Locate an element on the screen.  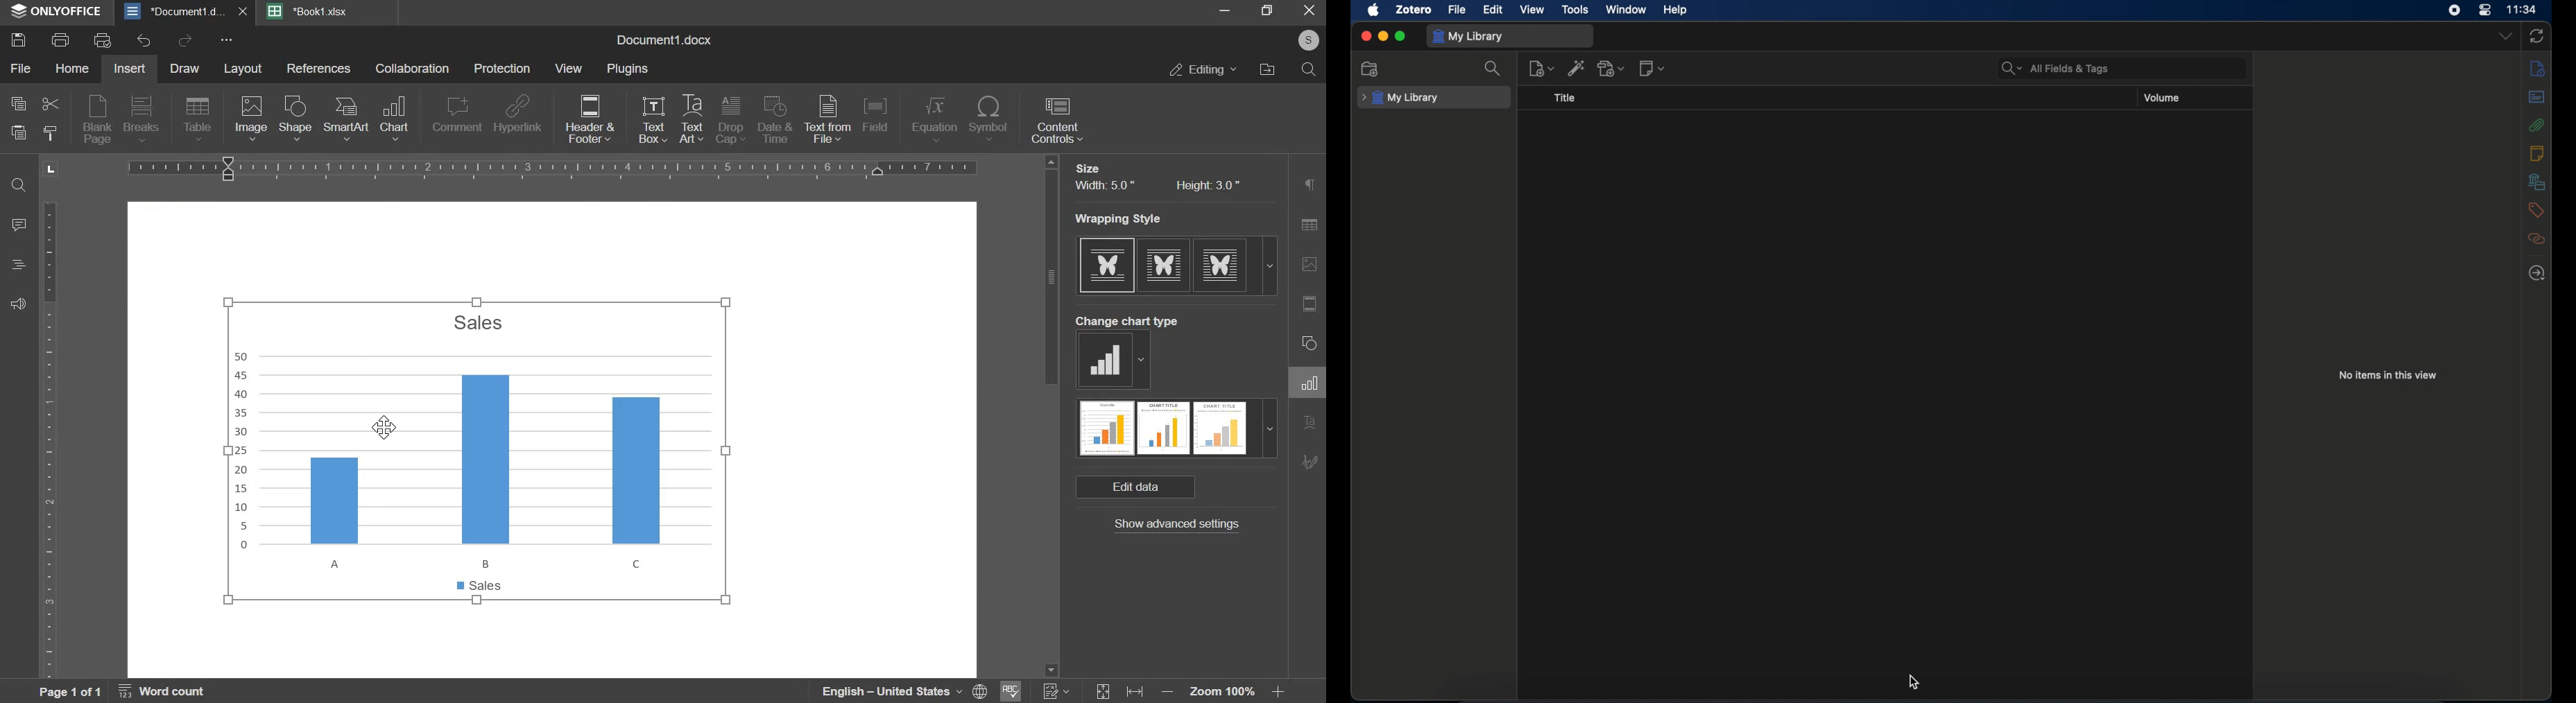
Chart filter is located at coordinates (1309, 501).